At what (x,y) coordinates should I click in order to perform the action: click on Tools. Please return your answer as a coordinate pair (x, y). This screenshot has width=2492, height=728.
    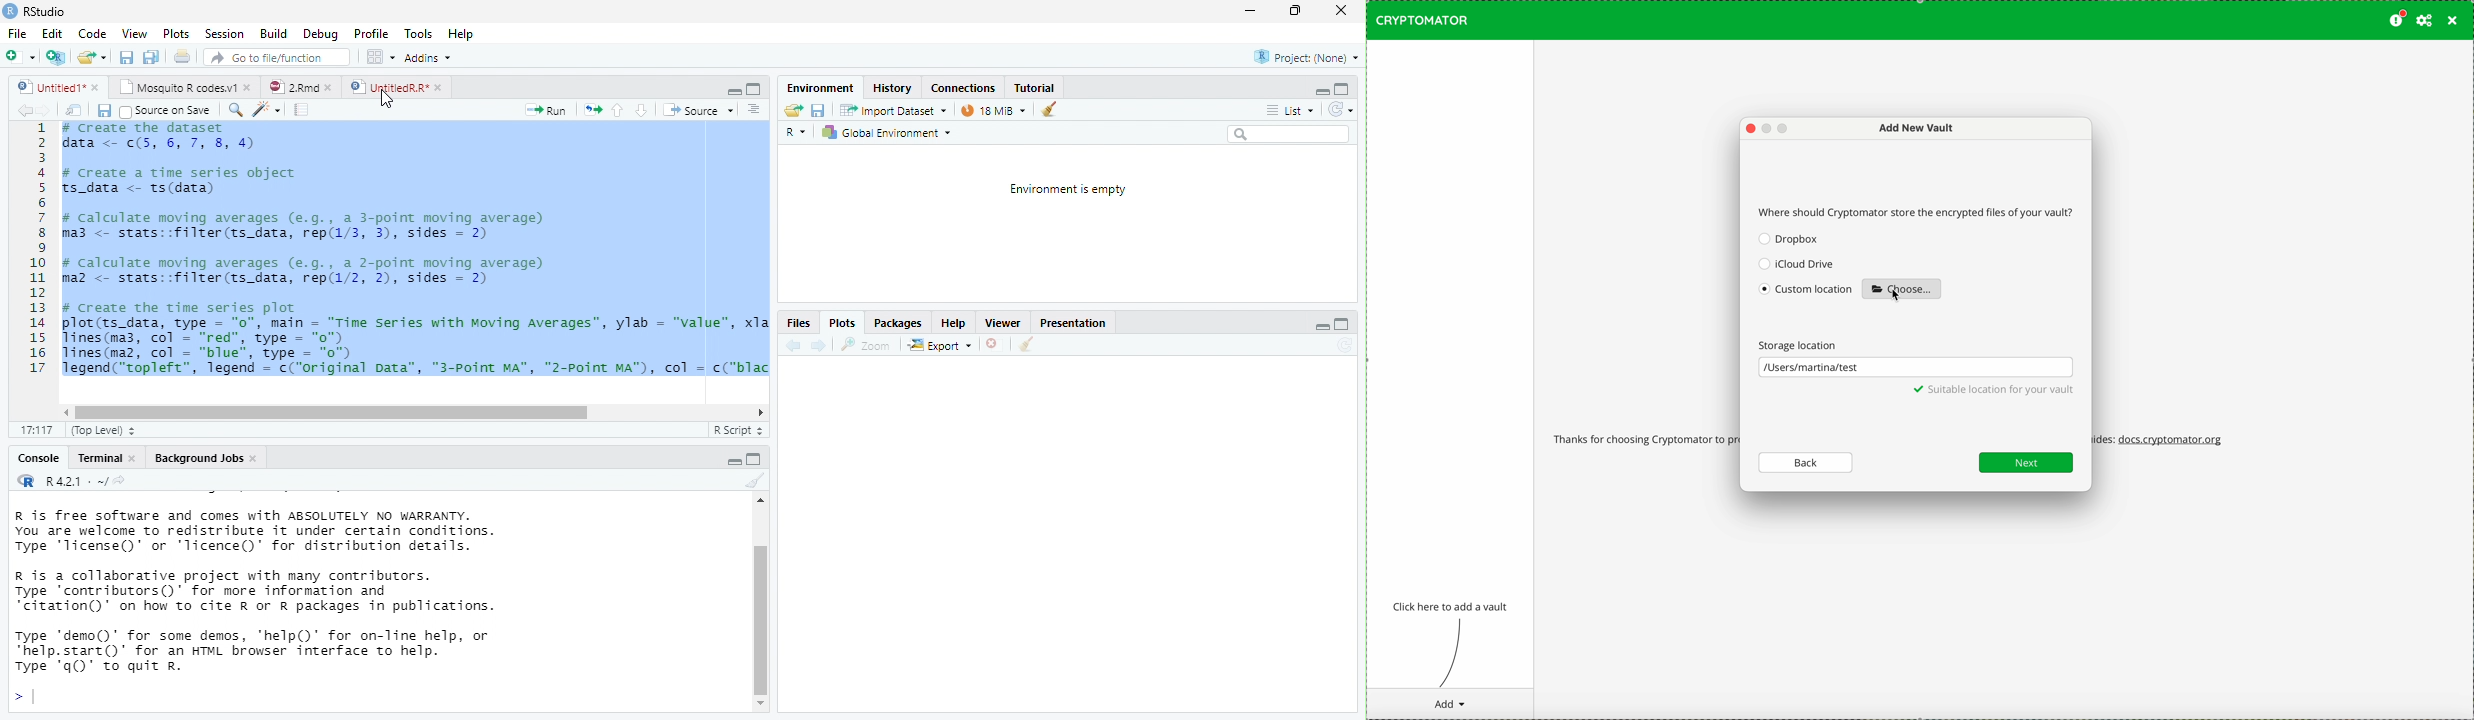
    Looking at the image, I should click on (419, 33).